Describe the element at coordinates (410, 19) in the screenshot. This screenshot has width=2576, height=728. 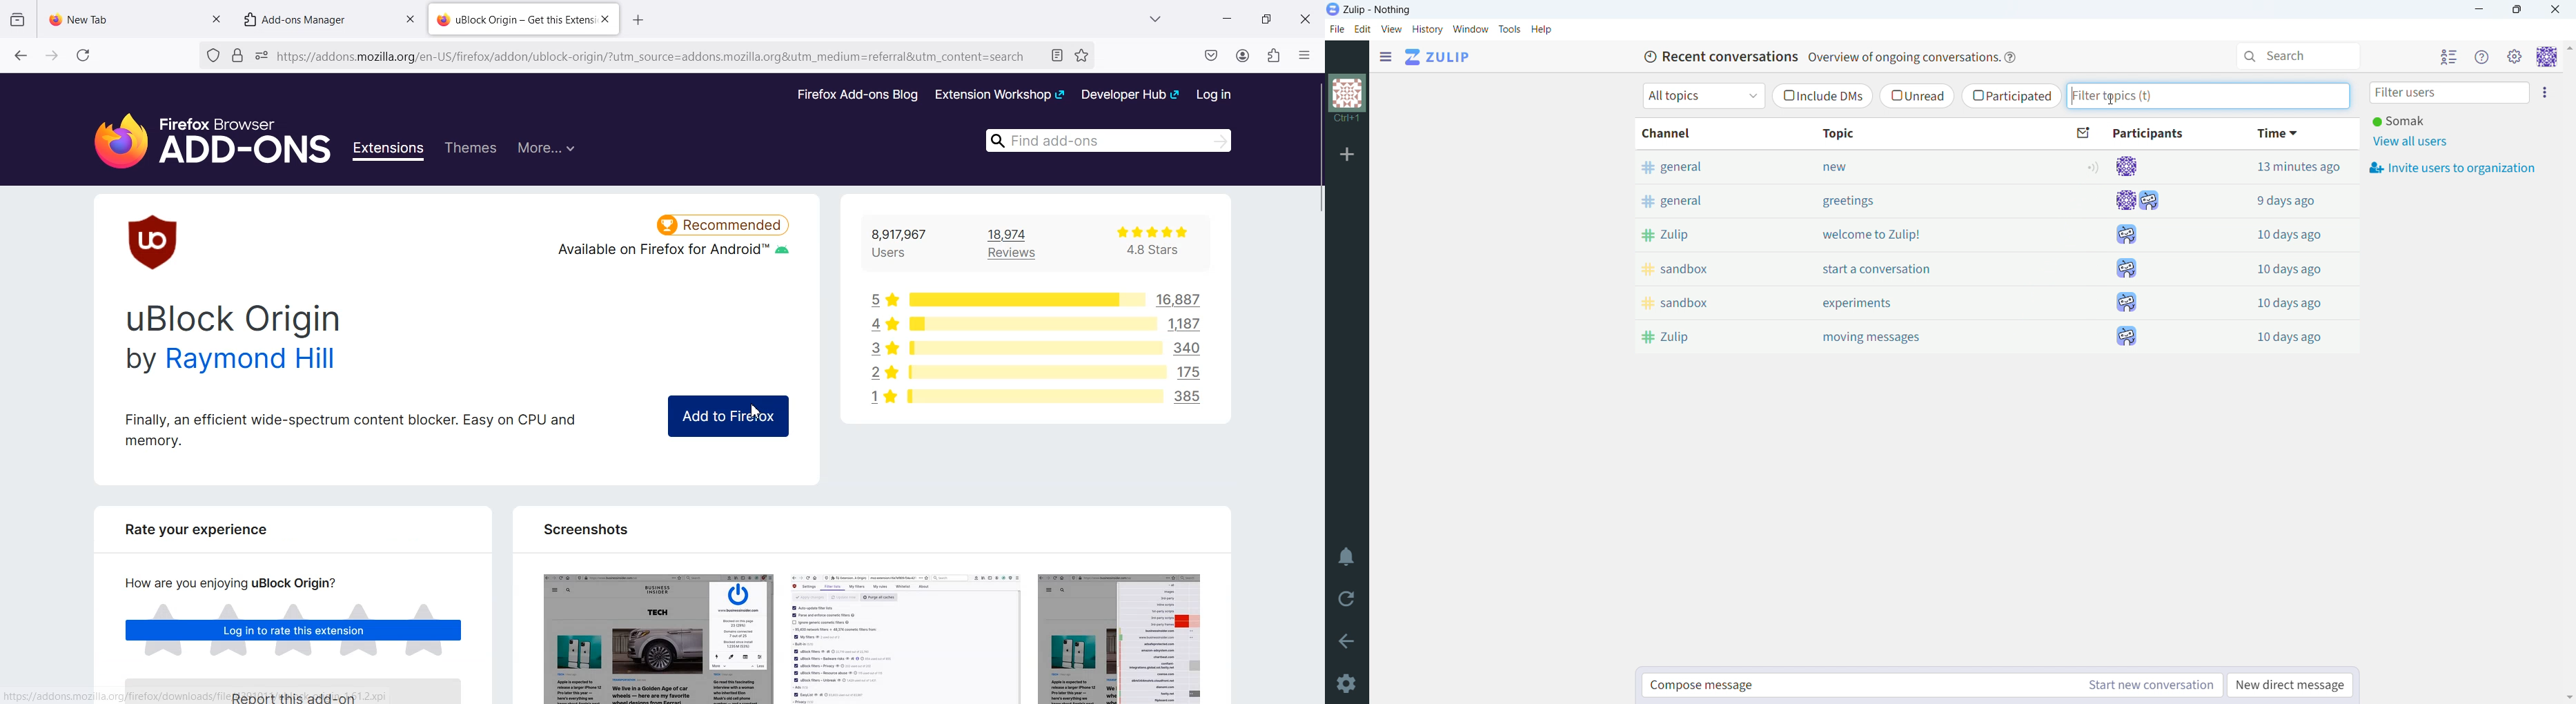
I see `Close tab` at that location.